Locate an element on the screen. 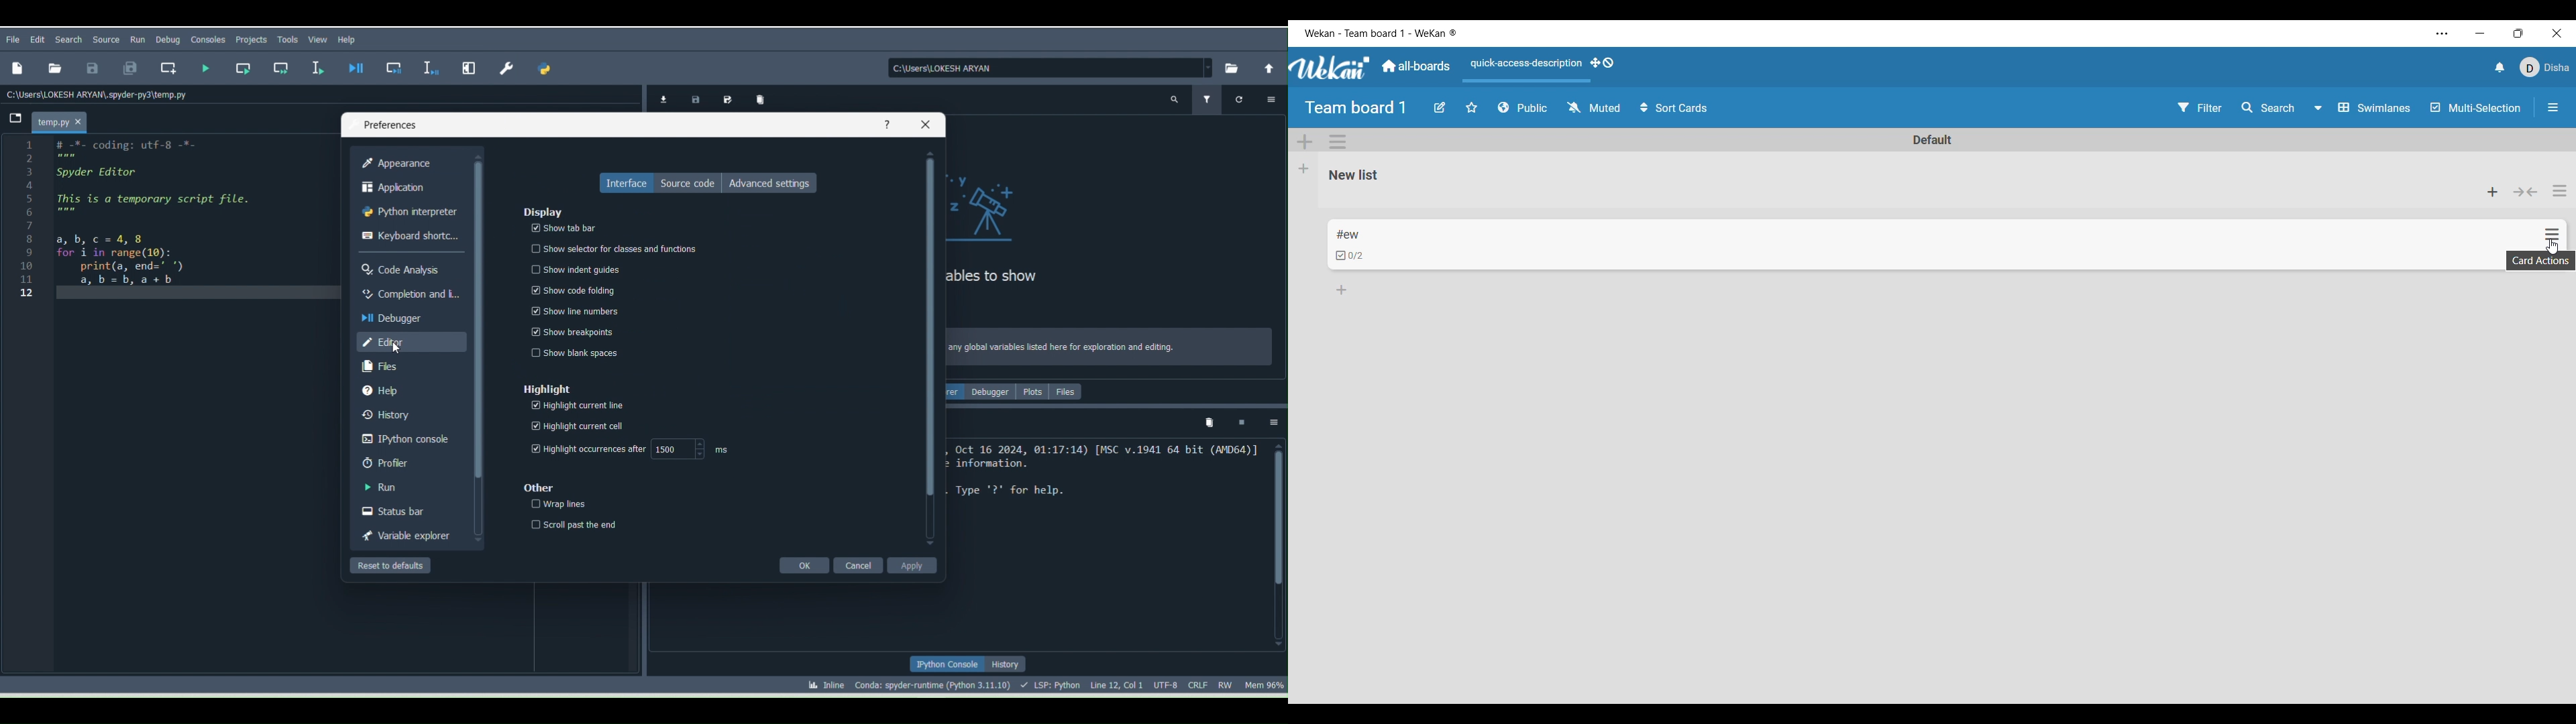  Board title is located at coordinates (1356, 108).